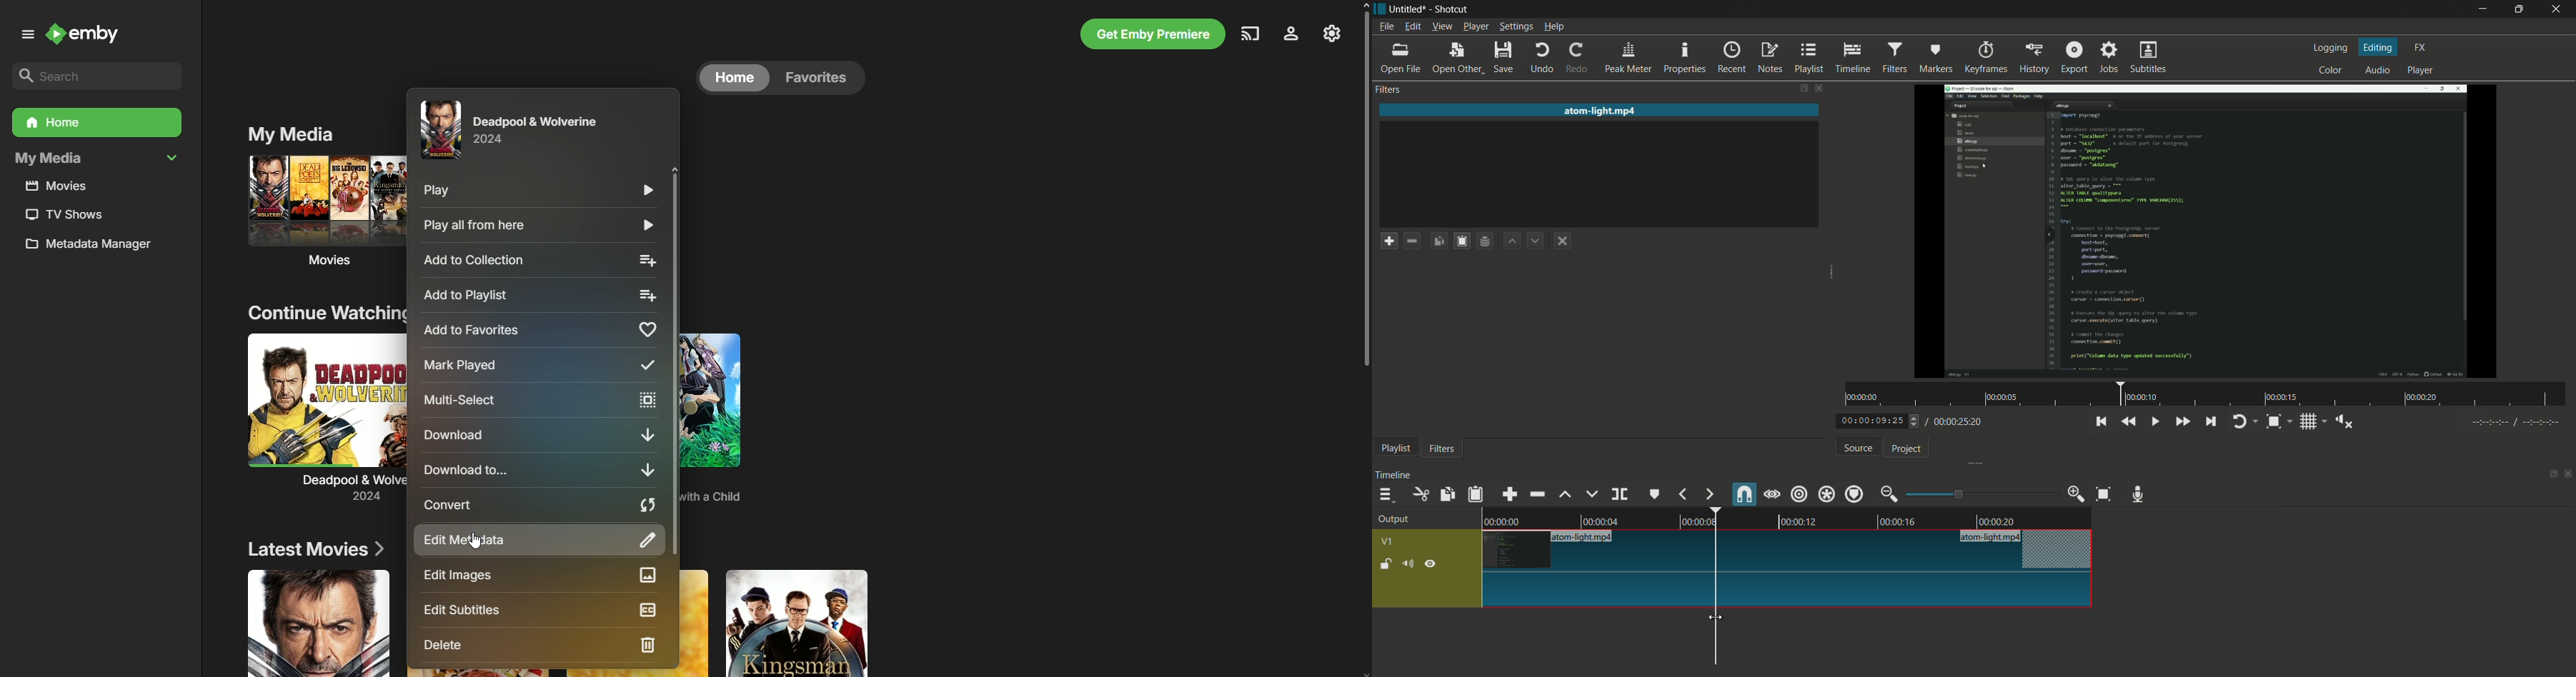 This screenshot has width=2576, height=700. Describe the element at coordinates (1734, 58) in the screenshot. I see `recent` at that location.